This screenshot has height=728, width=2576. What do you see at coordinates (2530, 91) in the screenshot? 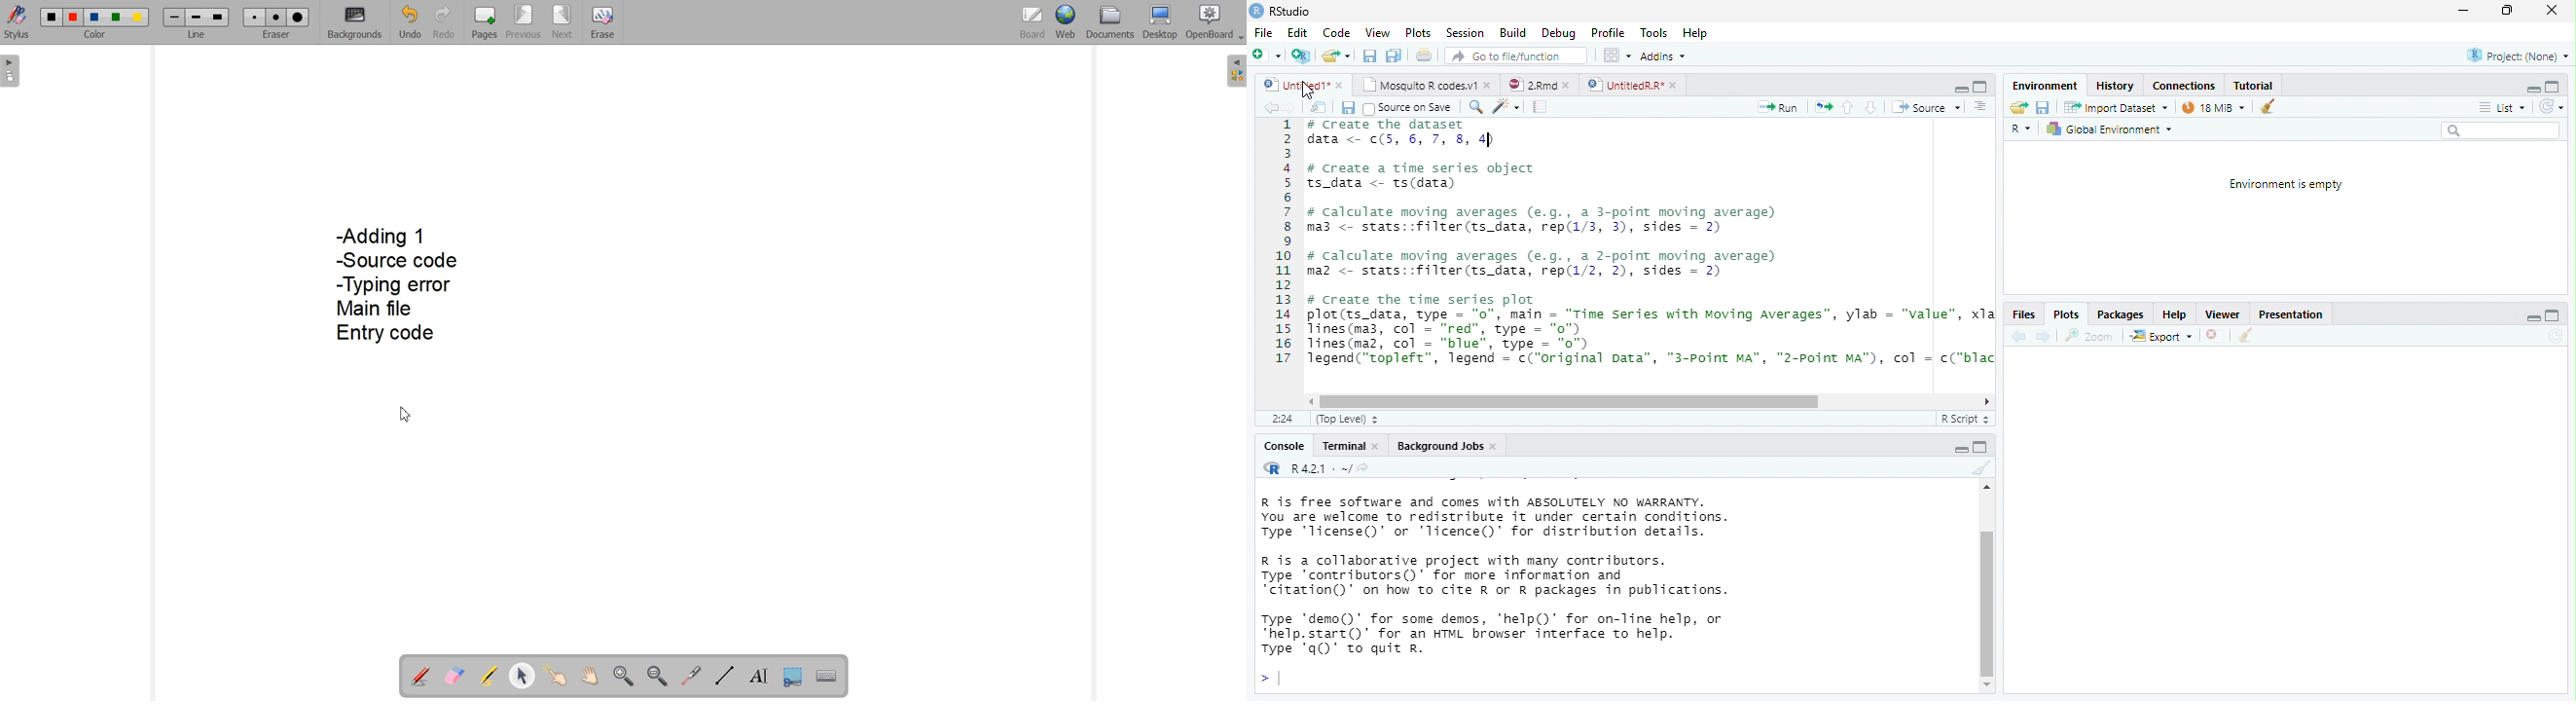
I see `minimize` at bounding box center [2530, 91].